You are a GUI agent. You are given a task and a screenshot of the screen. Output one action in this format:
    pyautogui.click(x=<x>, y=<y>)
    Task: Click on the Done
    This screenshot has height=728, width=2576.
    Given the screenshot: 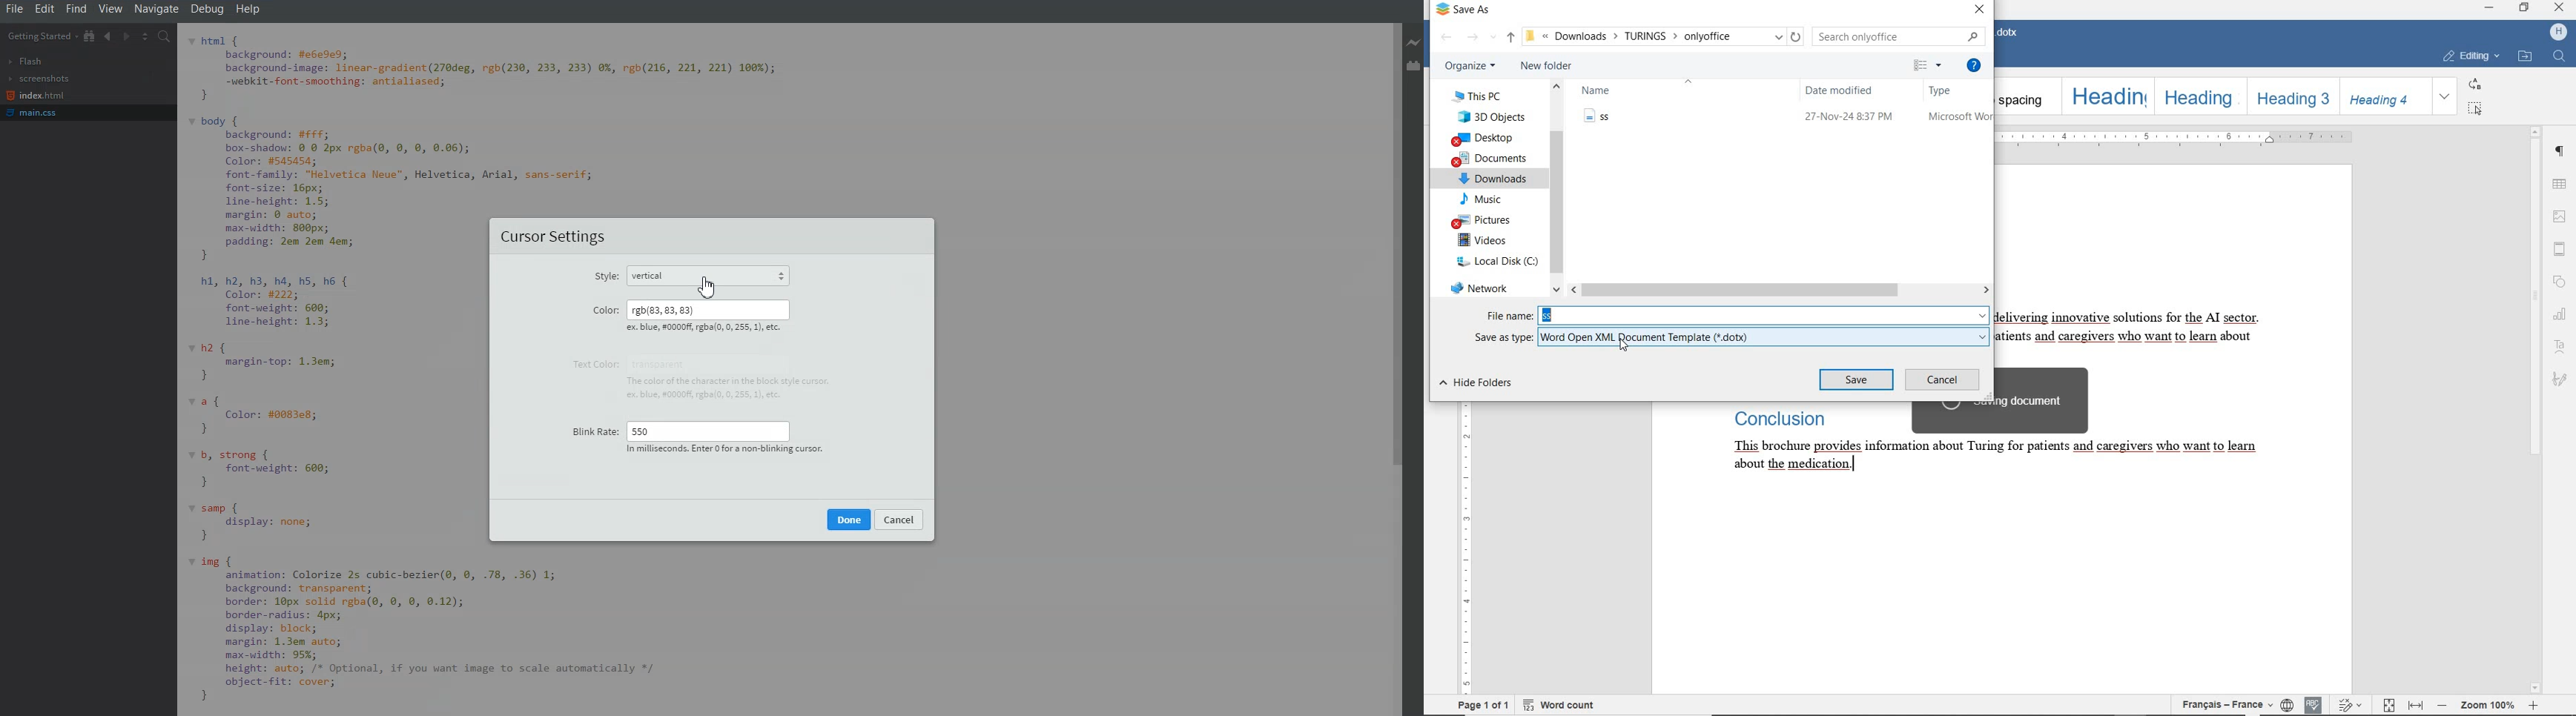 What is the action you would take?
    pyautogui.click(x=849, y=519)
    